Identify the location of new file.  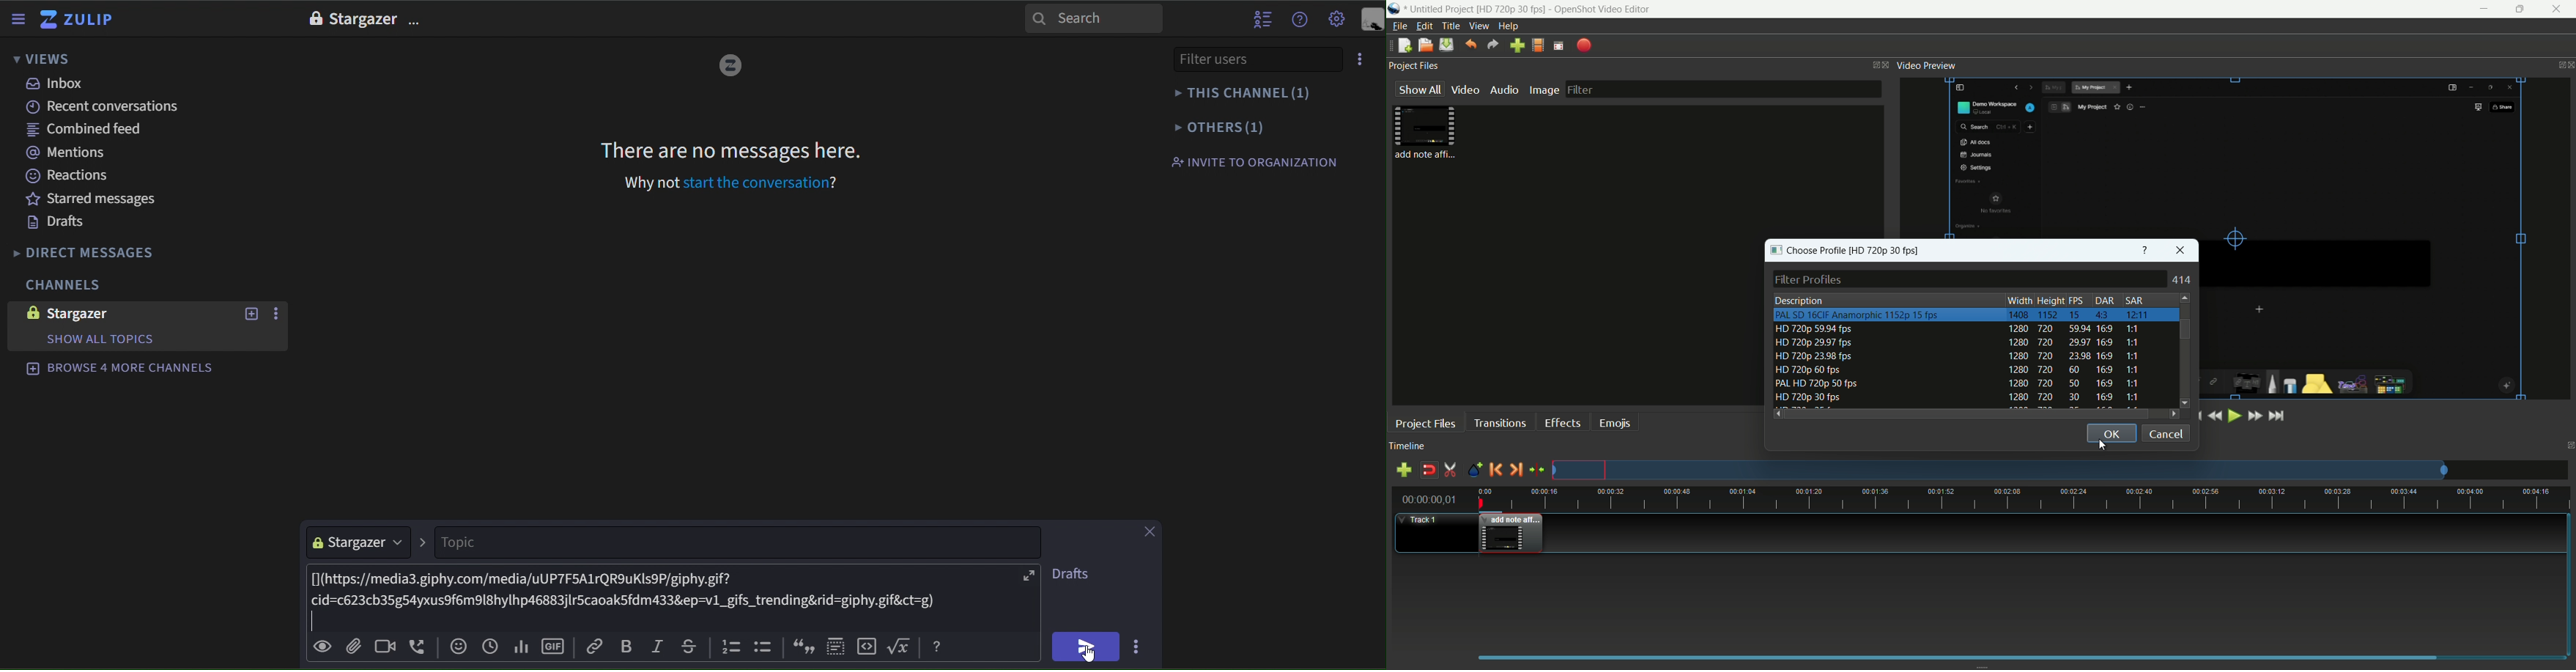
(1404, 45).